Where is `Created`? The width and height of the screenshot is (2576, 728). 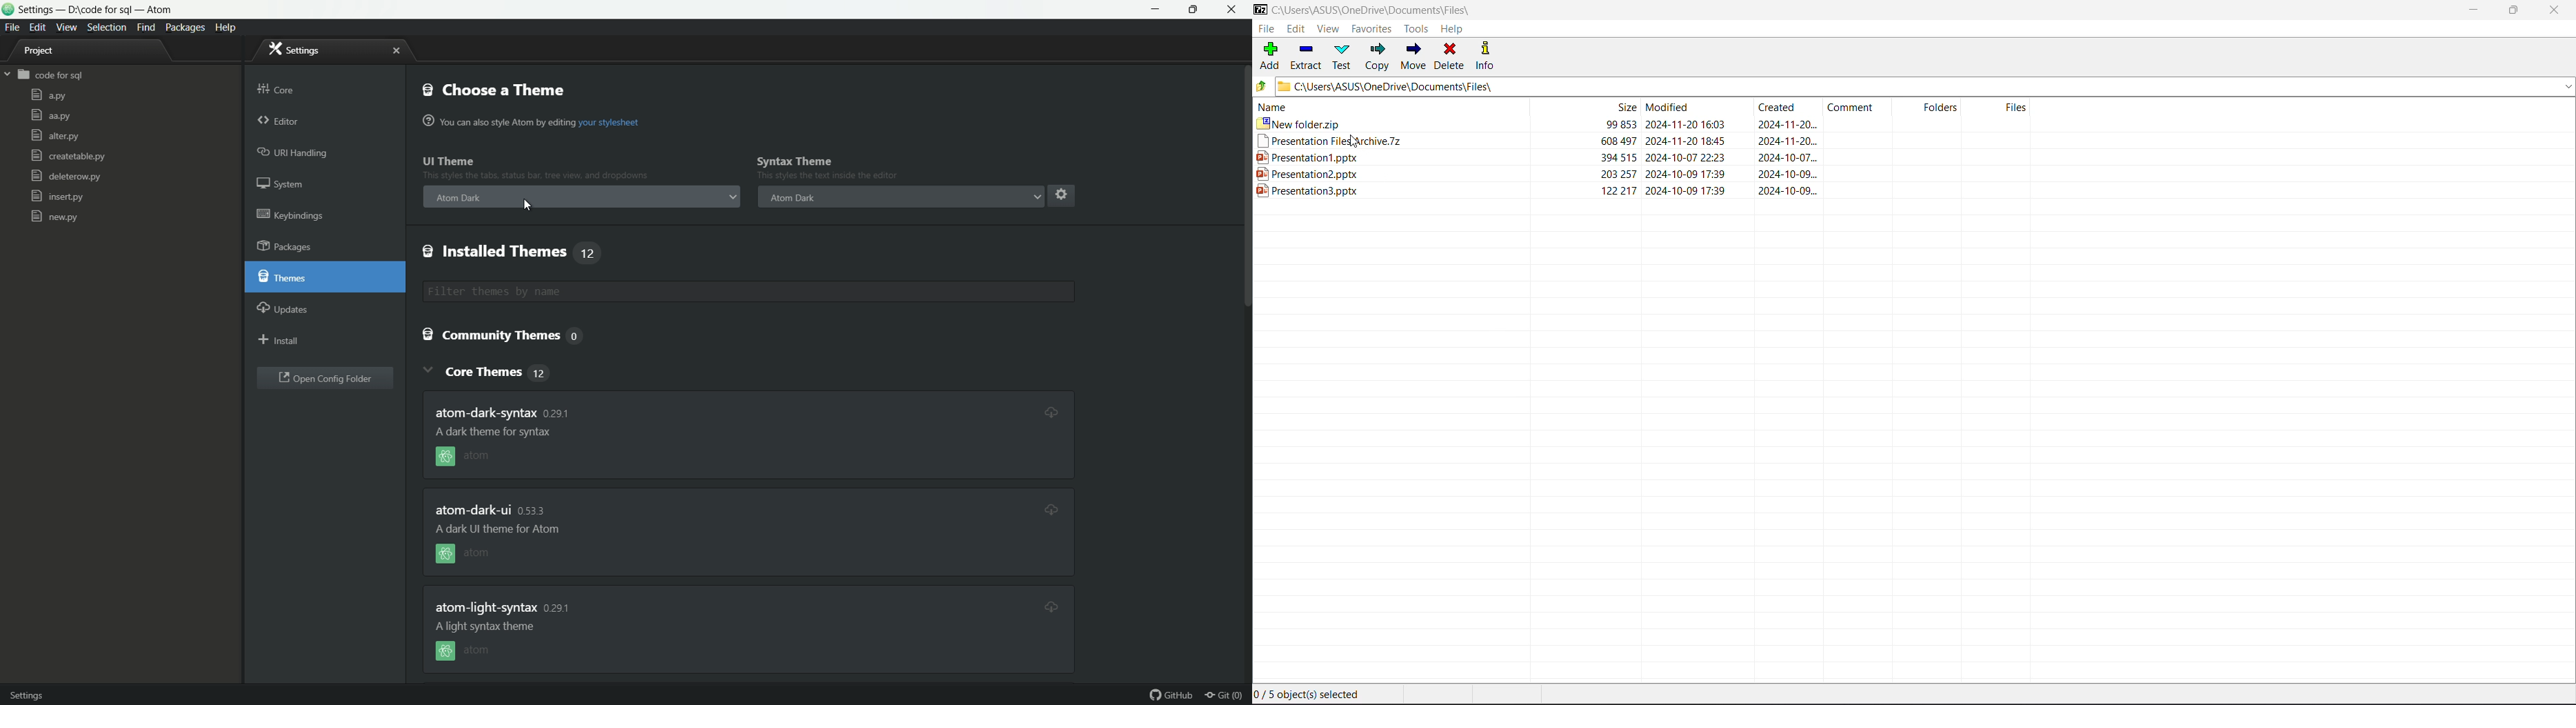 Created is located at coordinates (1784, 108).